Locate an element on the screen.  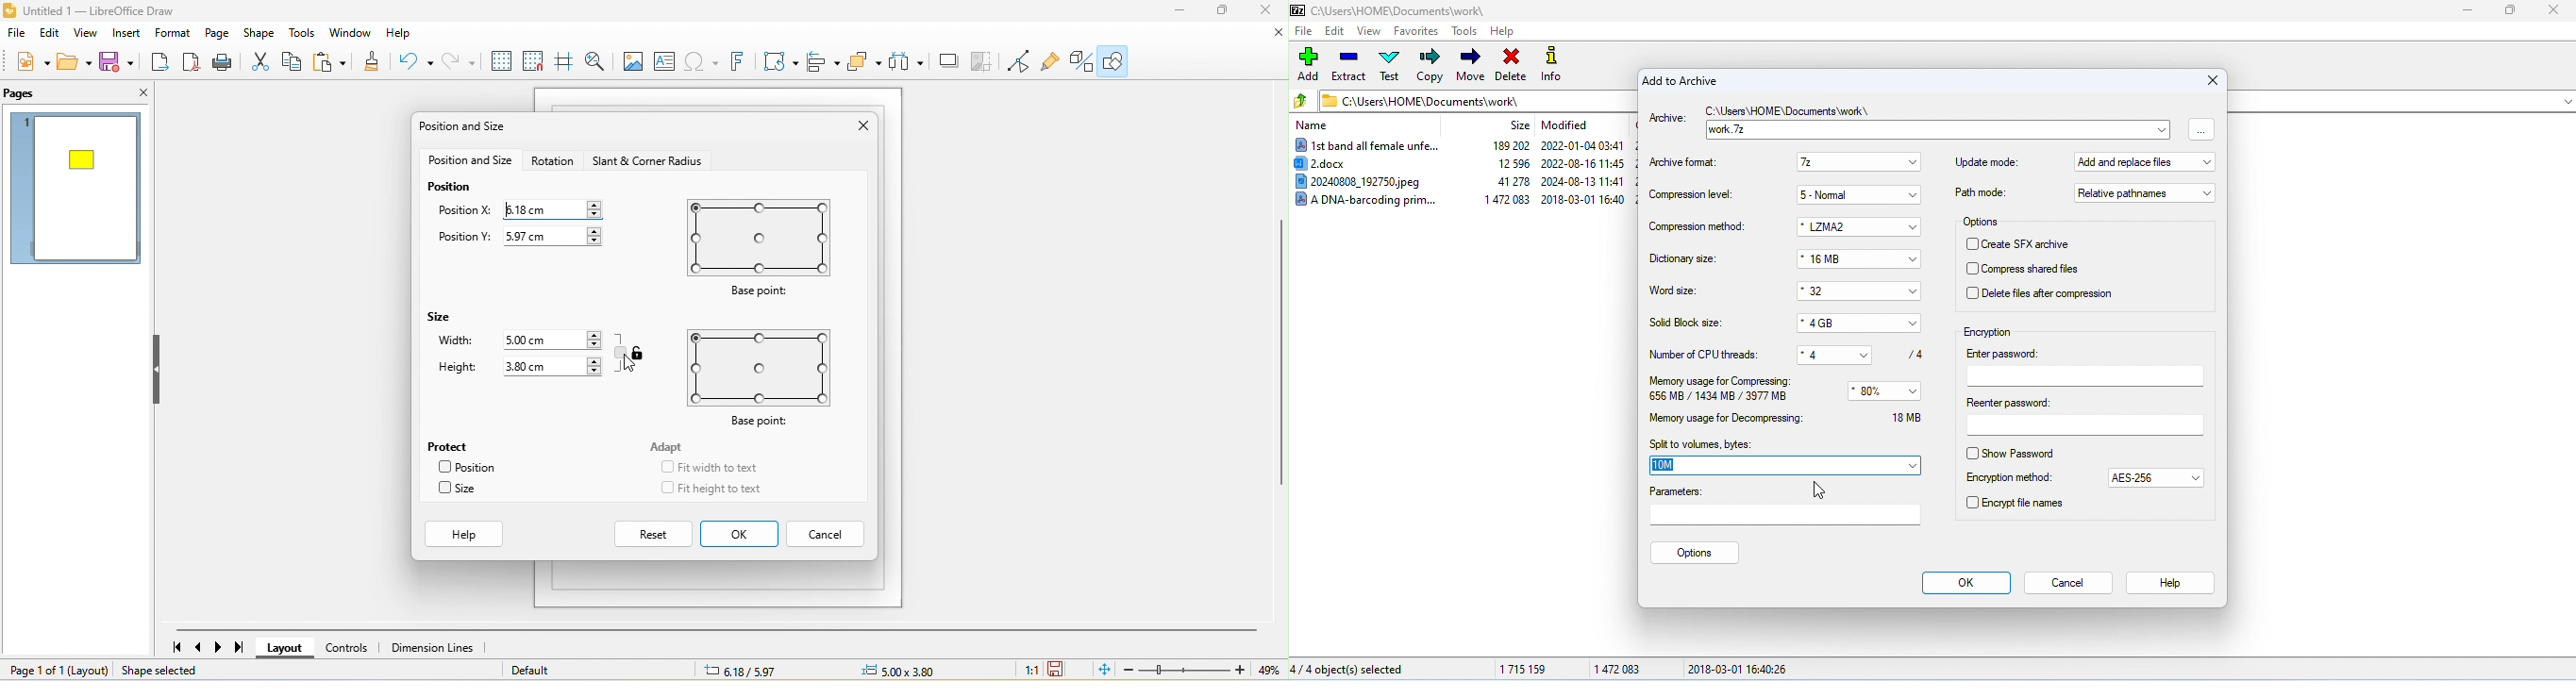
extract is located at coordinates (1348, 65).